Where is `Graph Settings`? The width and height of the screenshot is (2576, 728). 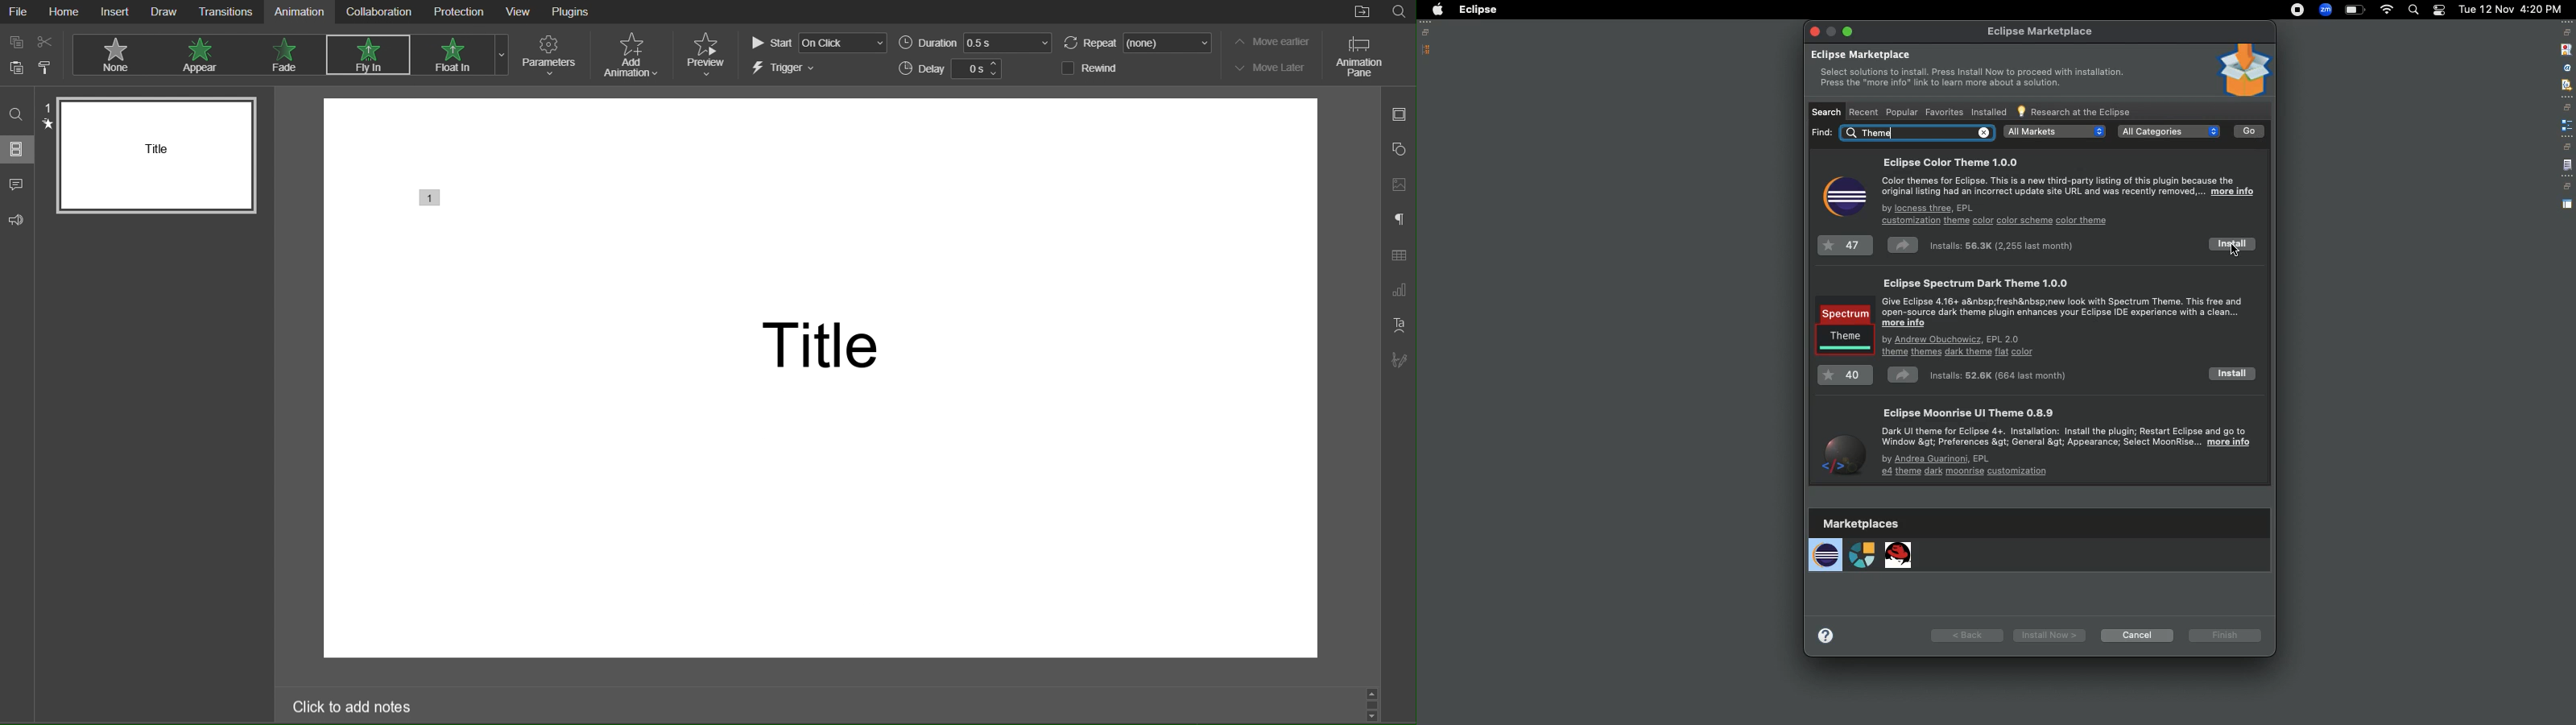 Graph Settings is located at coordinates (1400, 291).